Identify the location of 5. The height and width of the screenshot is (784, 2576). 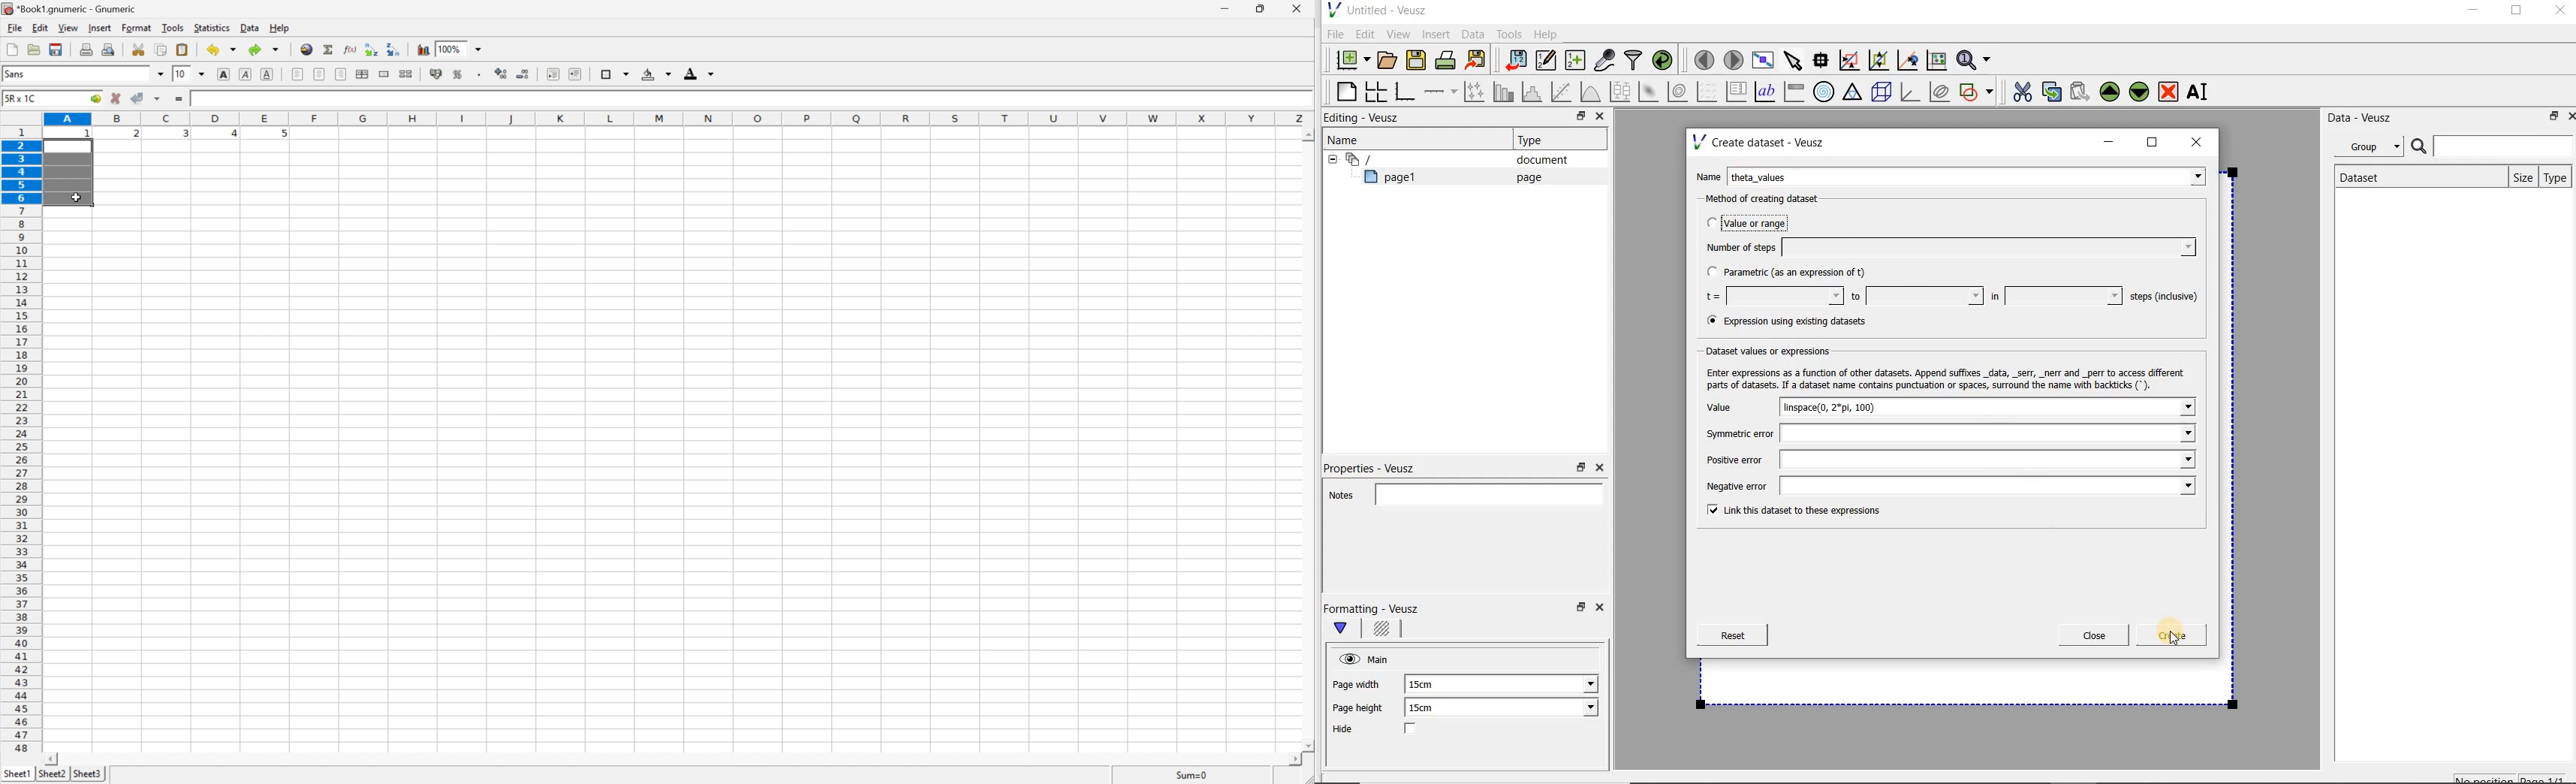
(282, 136).